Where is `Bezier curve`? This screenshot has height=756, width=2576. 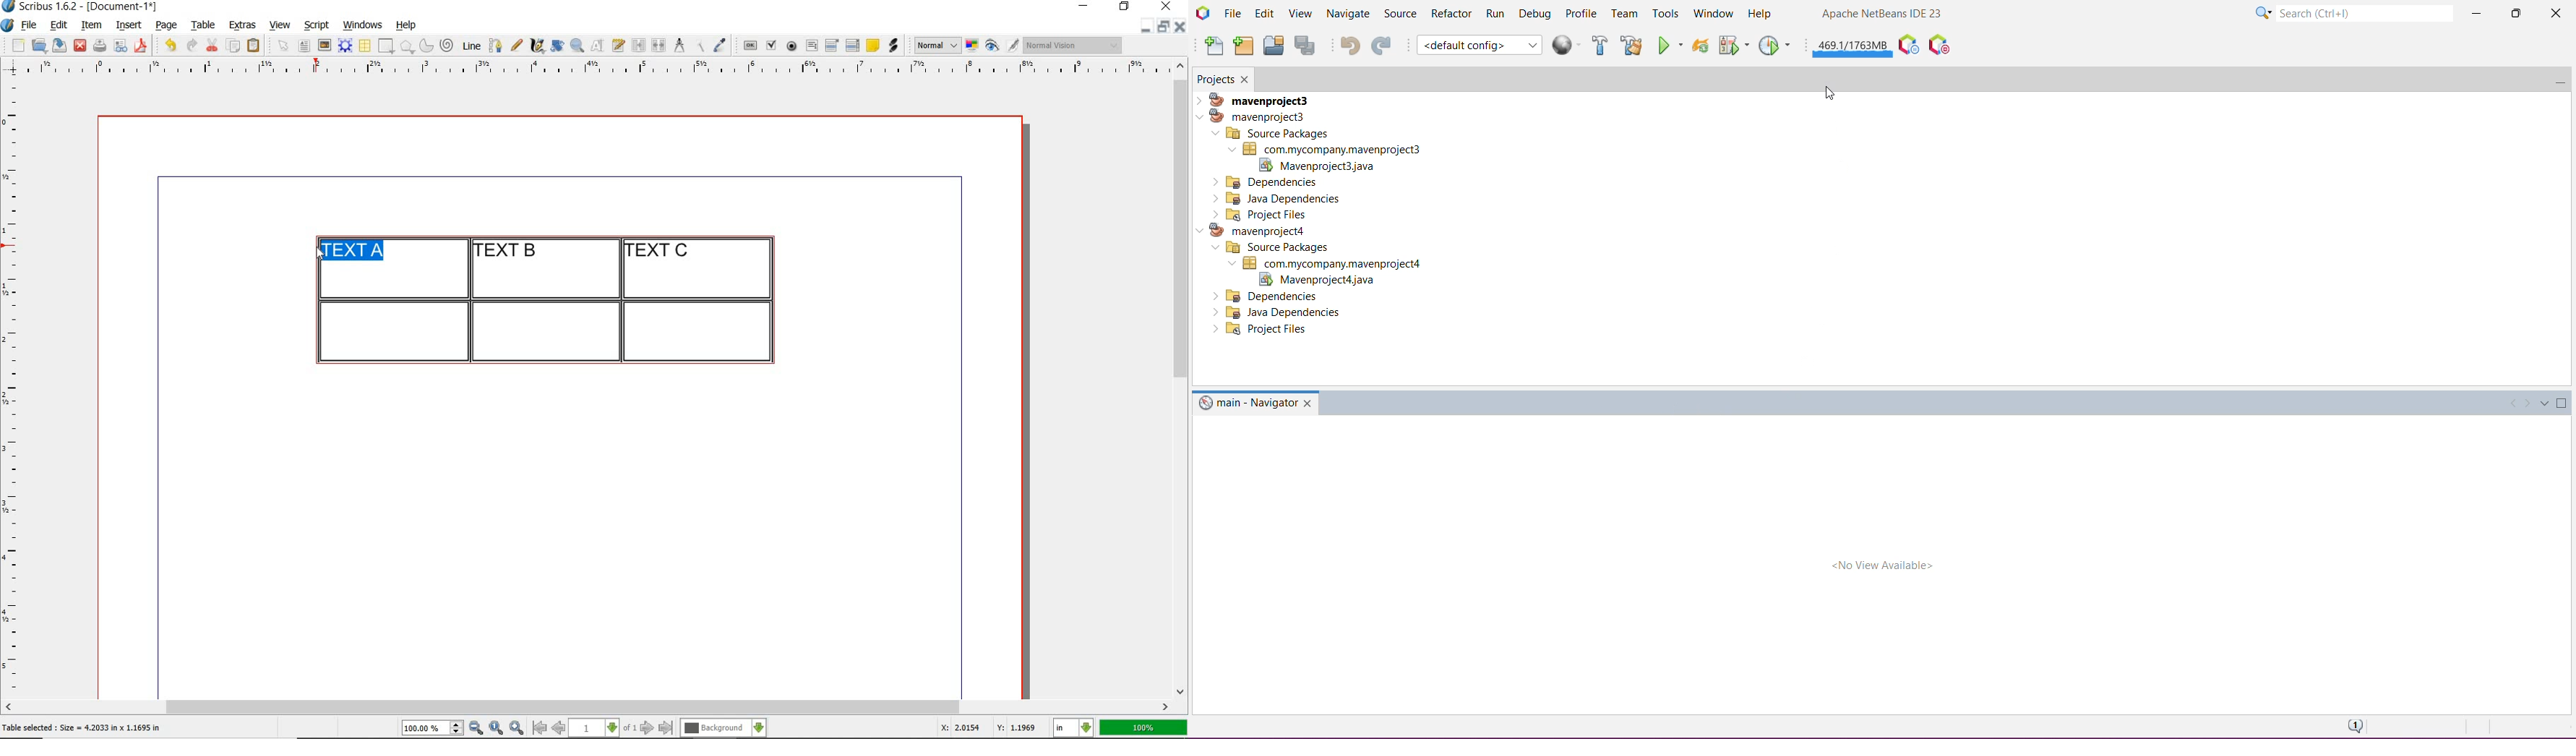 Bezier curve is located at coordinates (495, 45).